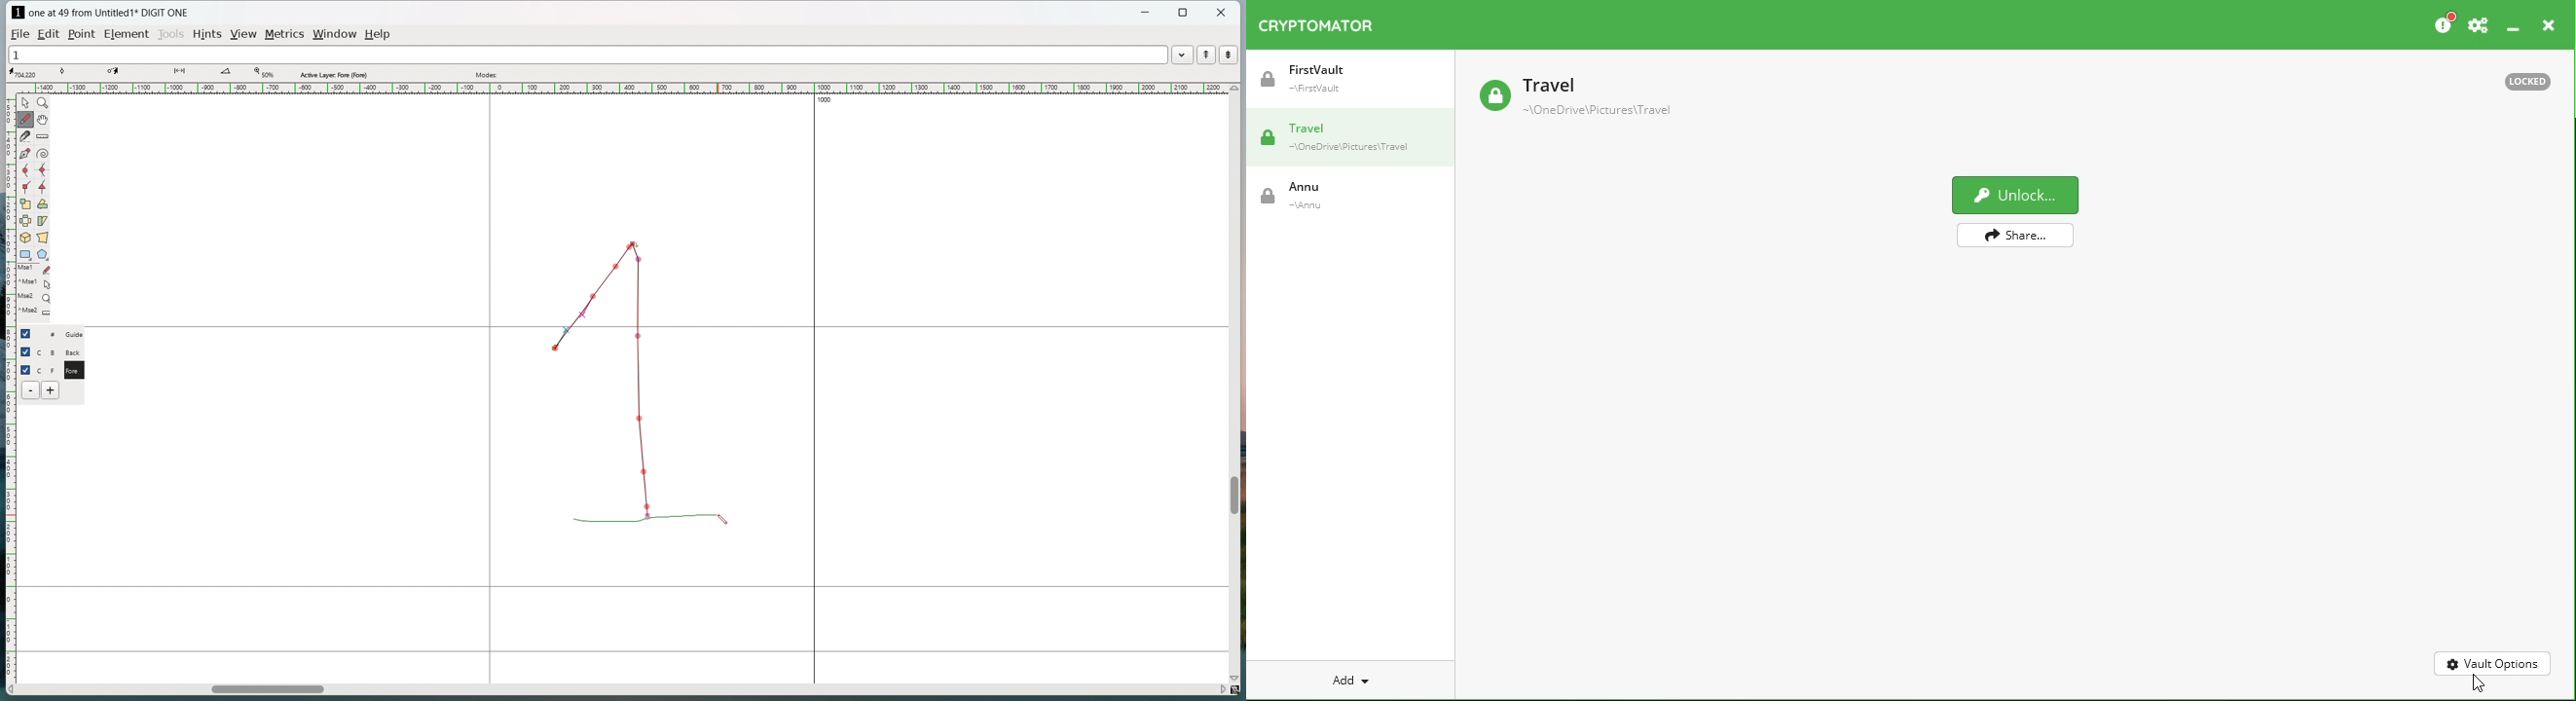 This screenshot has height=728, width=2576. I want to click on edit, so click(51, 34).